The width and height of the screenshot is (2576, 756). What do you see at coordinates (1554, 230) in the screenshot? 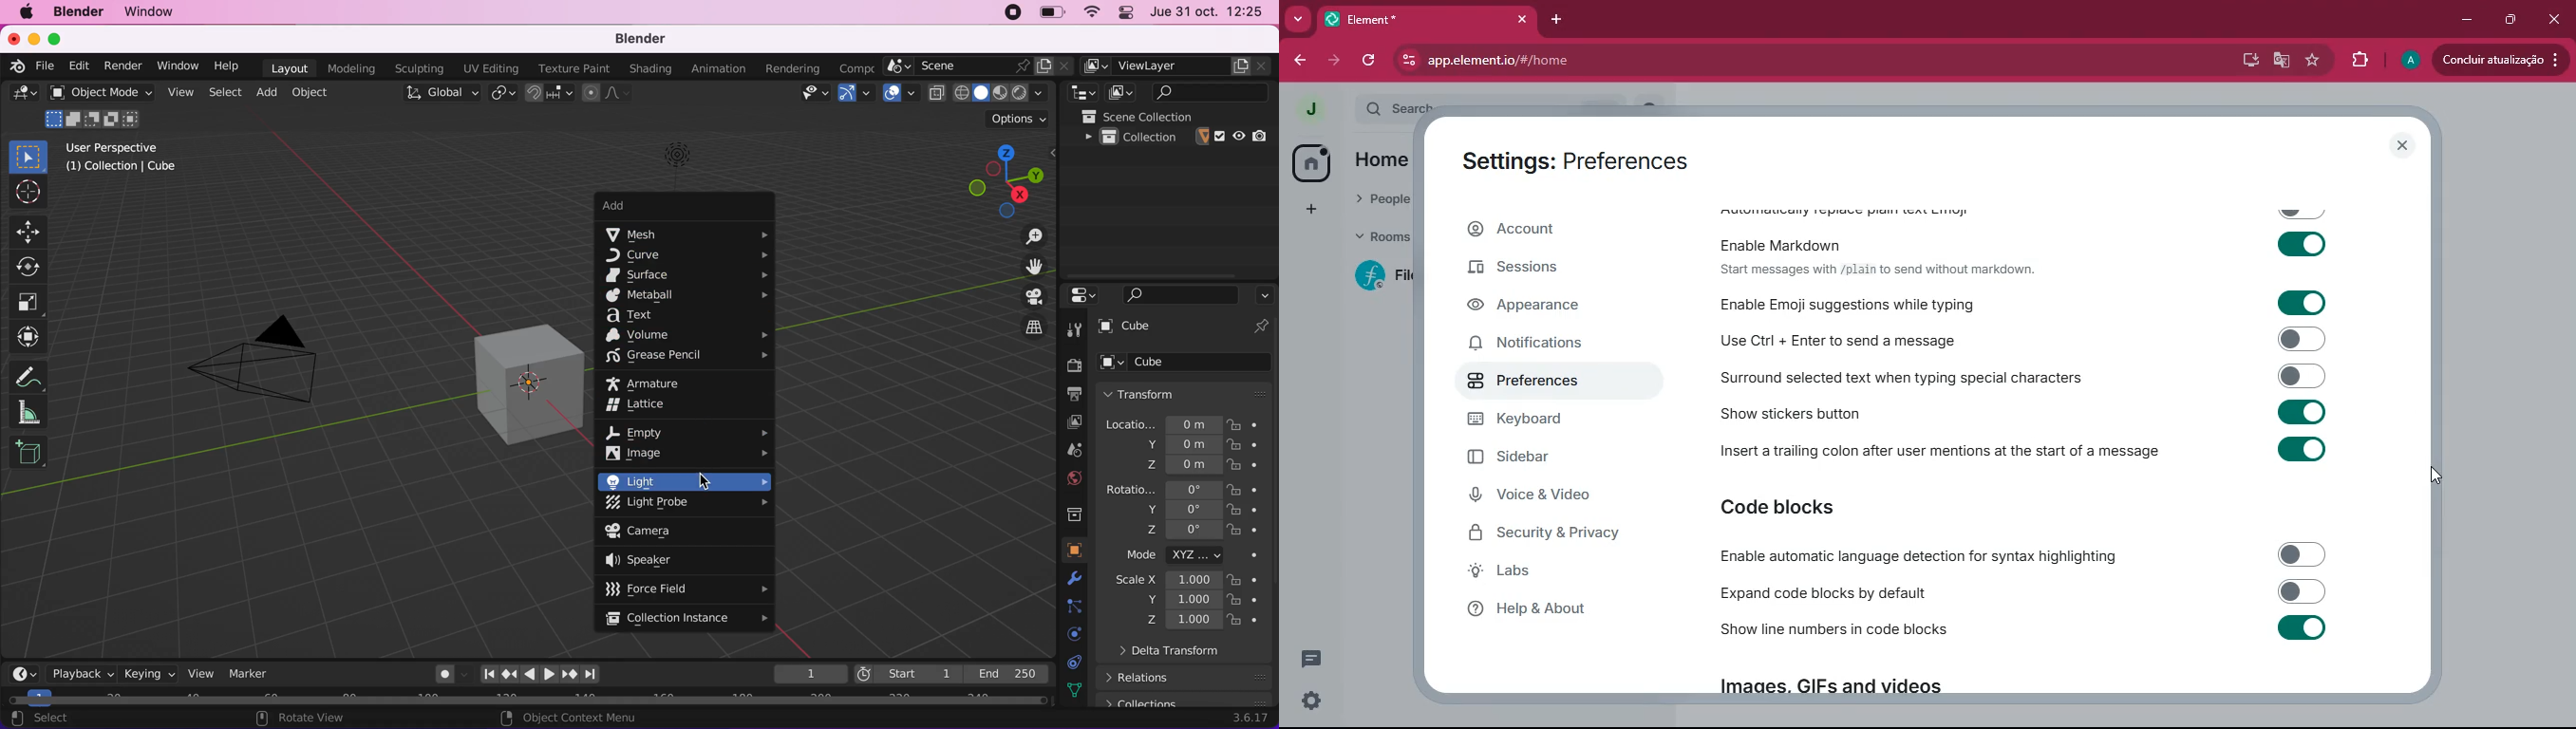
I see `account` at bounding box center [1554, 230].